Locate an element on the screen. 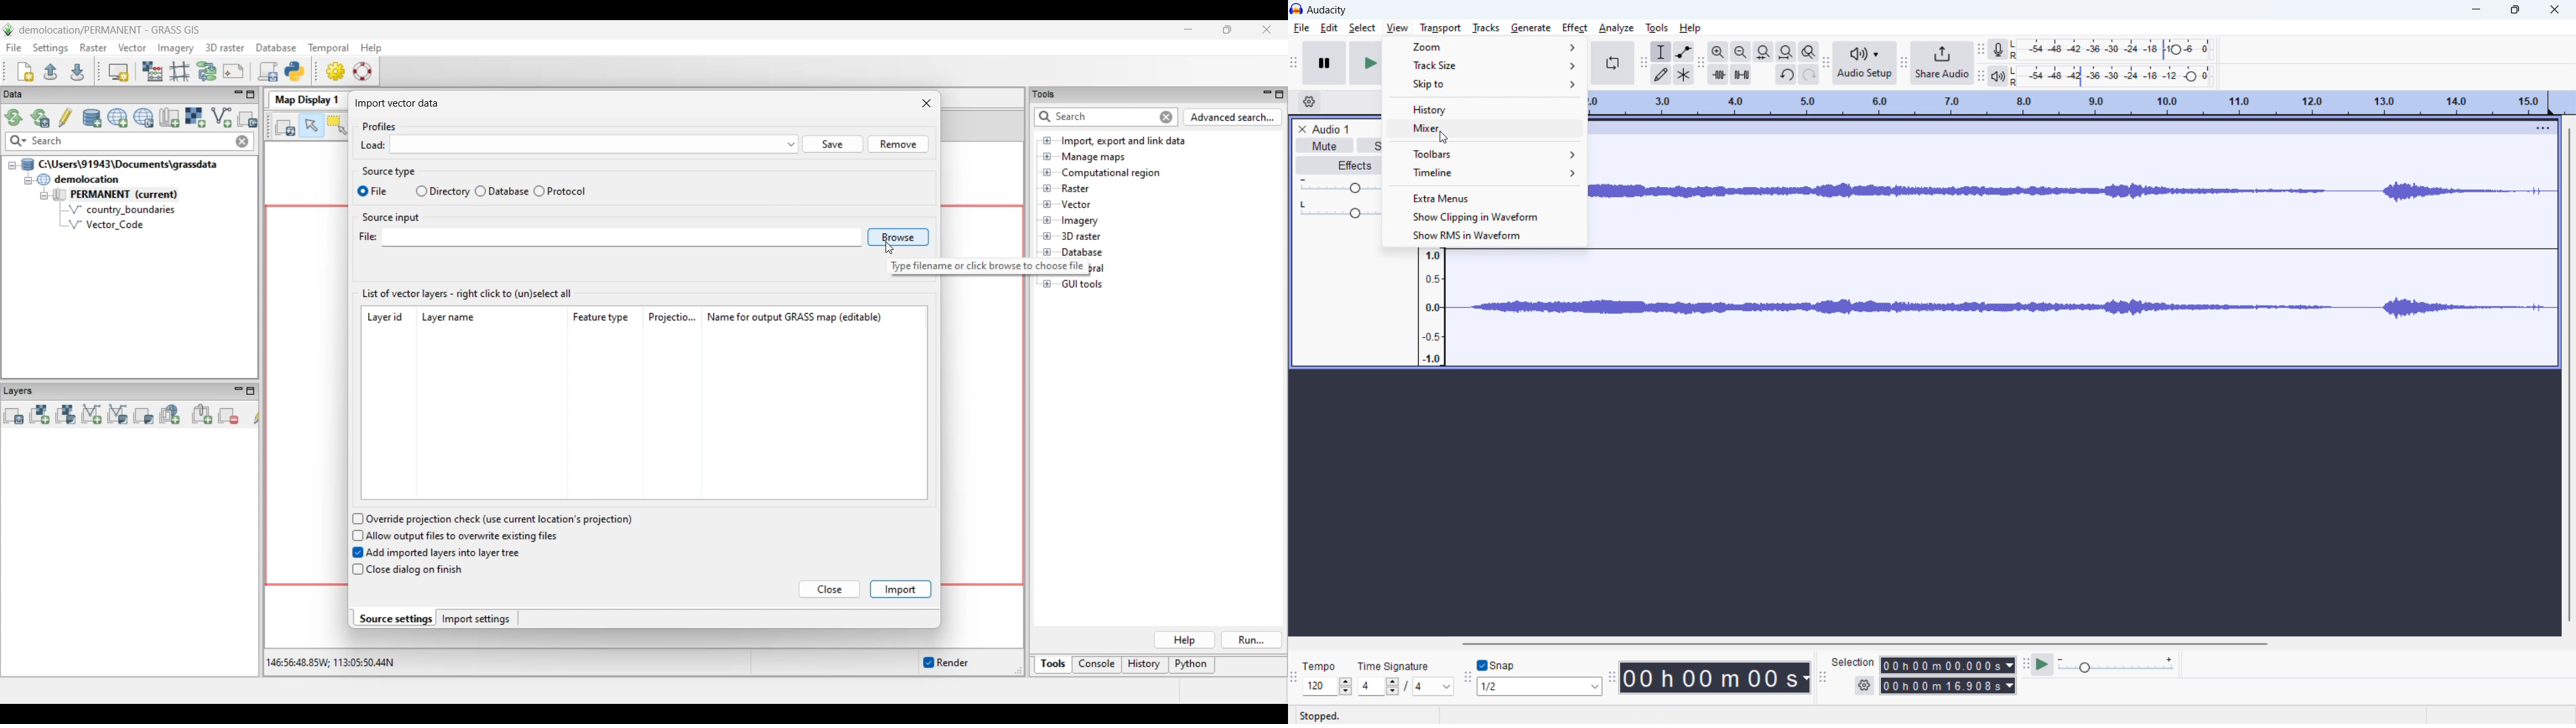 The image size is (2576, 728). amplitude is located at coordinates (1432, 298).